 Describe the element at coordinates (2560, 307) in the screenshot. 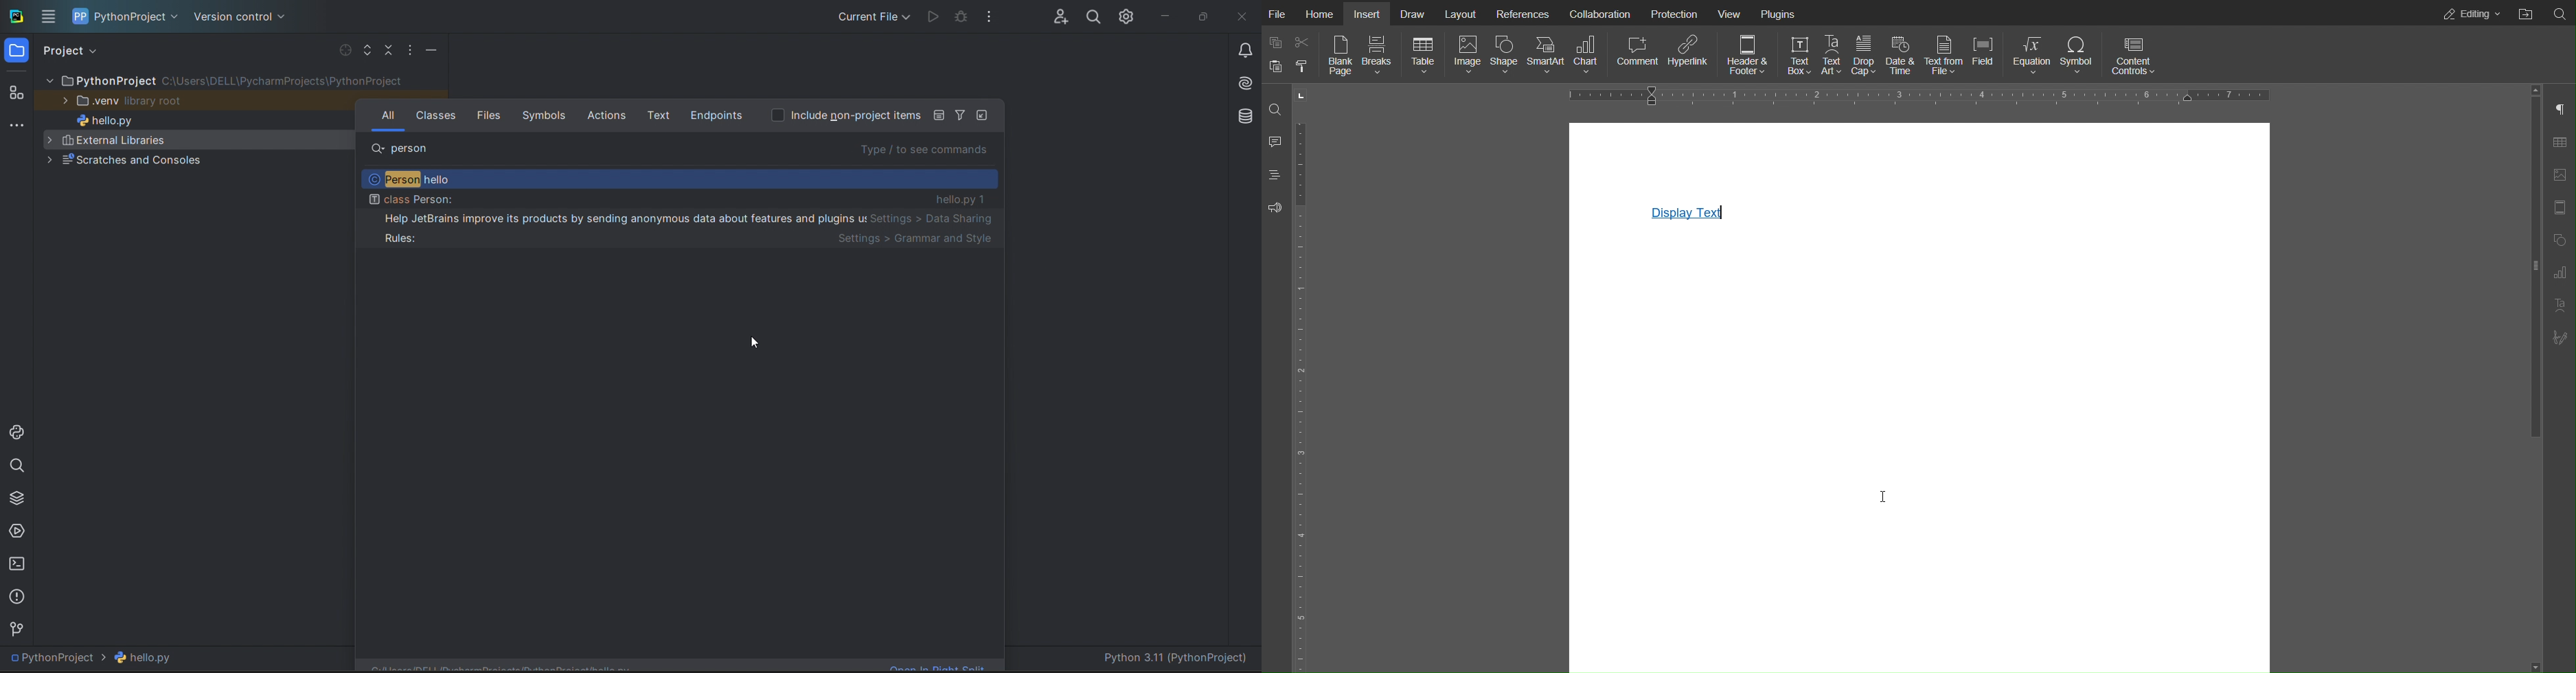

I see `Text Art` at that location.